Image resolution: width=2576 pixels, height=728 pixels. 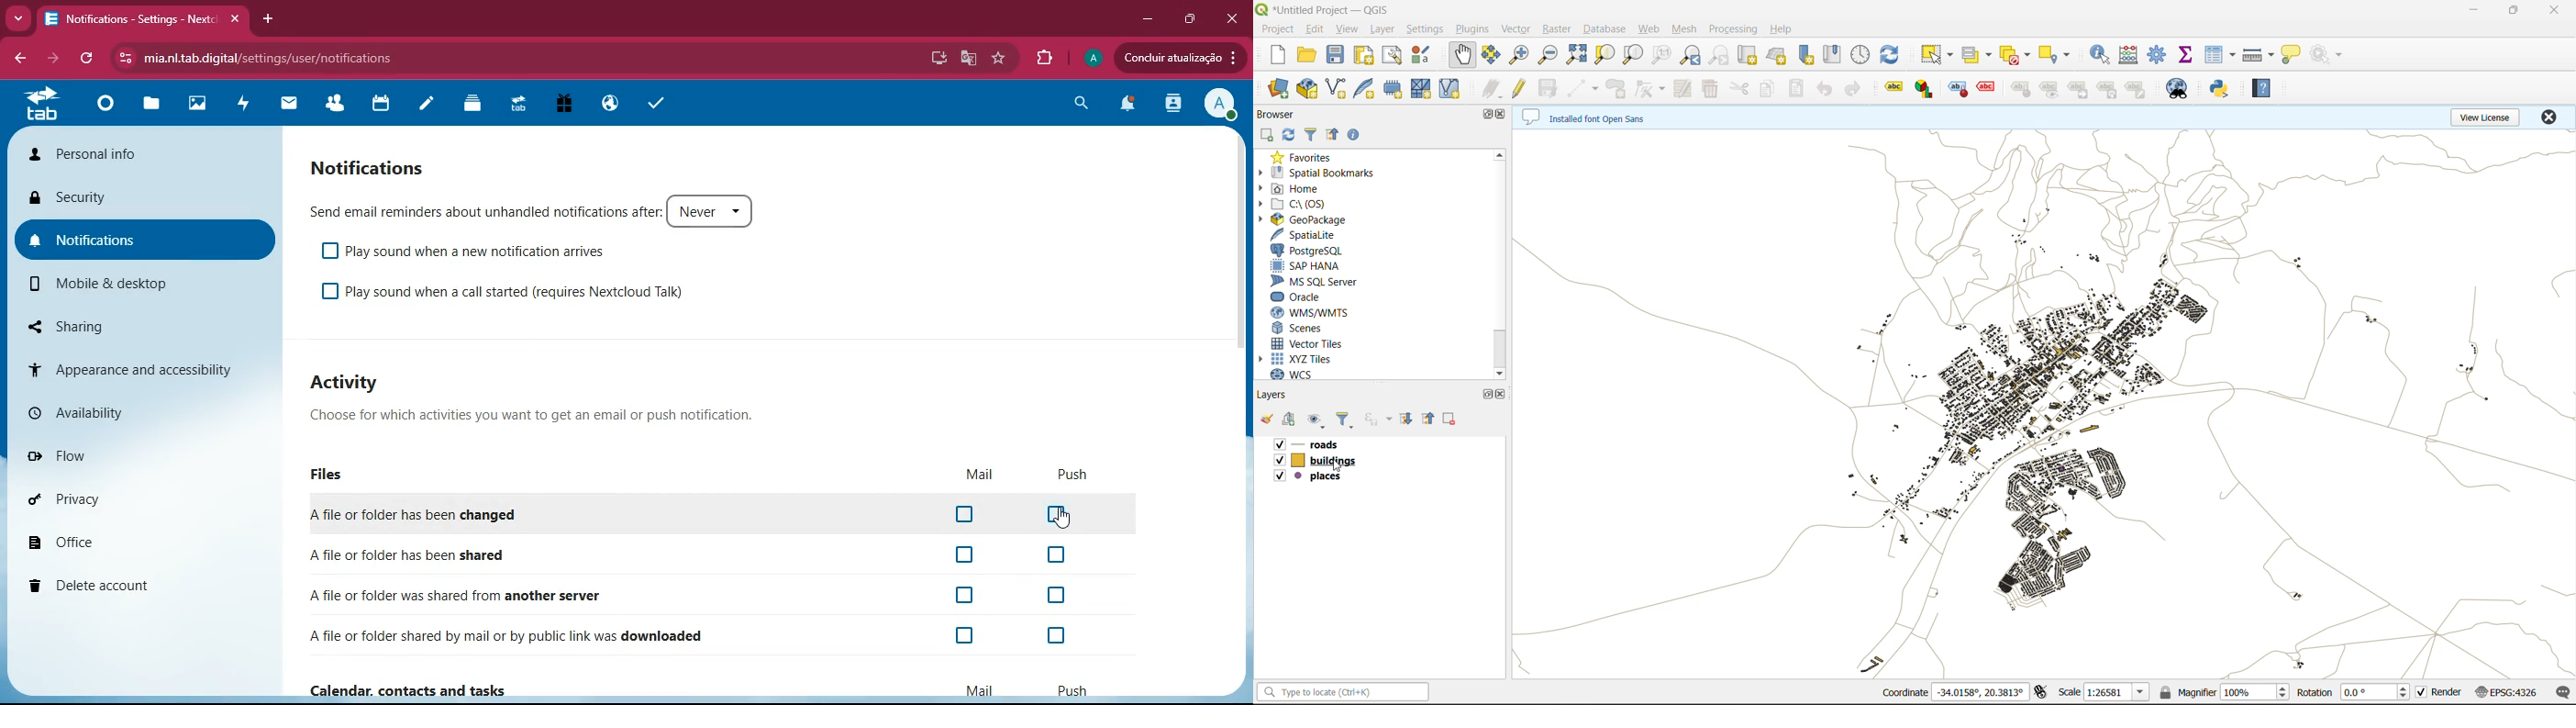 What do you see at coordinates (1778, 54) in the screenshot?
I see `new 3d map` at bounding box center [1778, 54].